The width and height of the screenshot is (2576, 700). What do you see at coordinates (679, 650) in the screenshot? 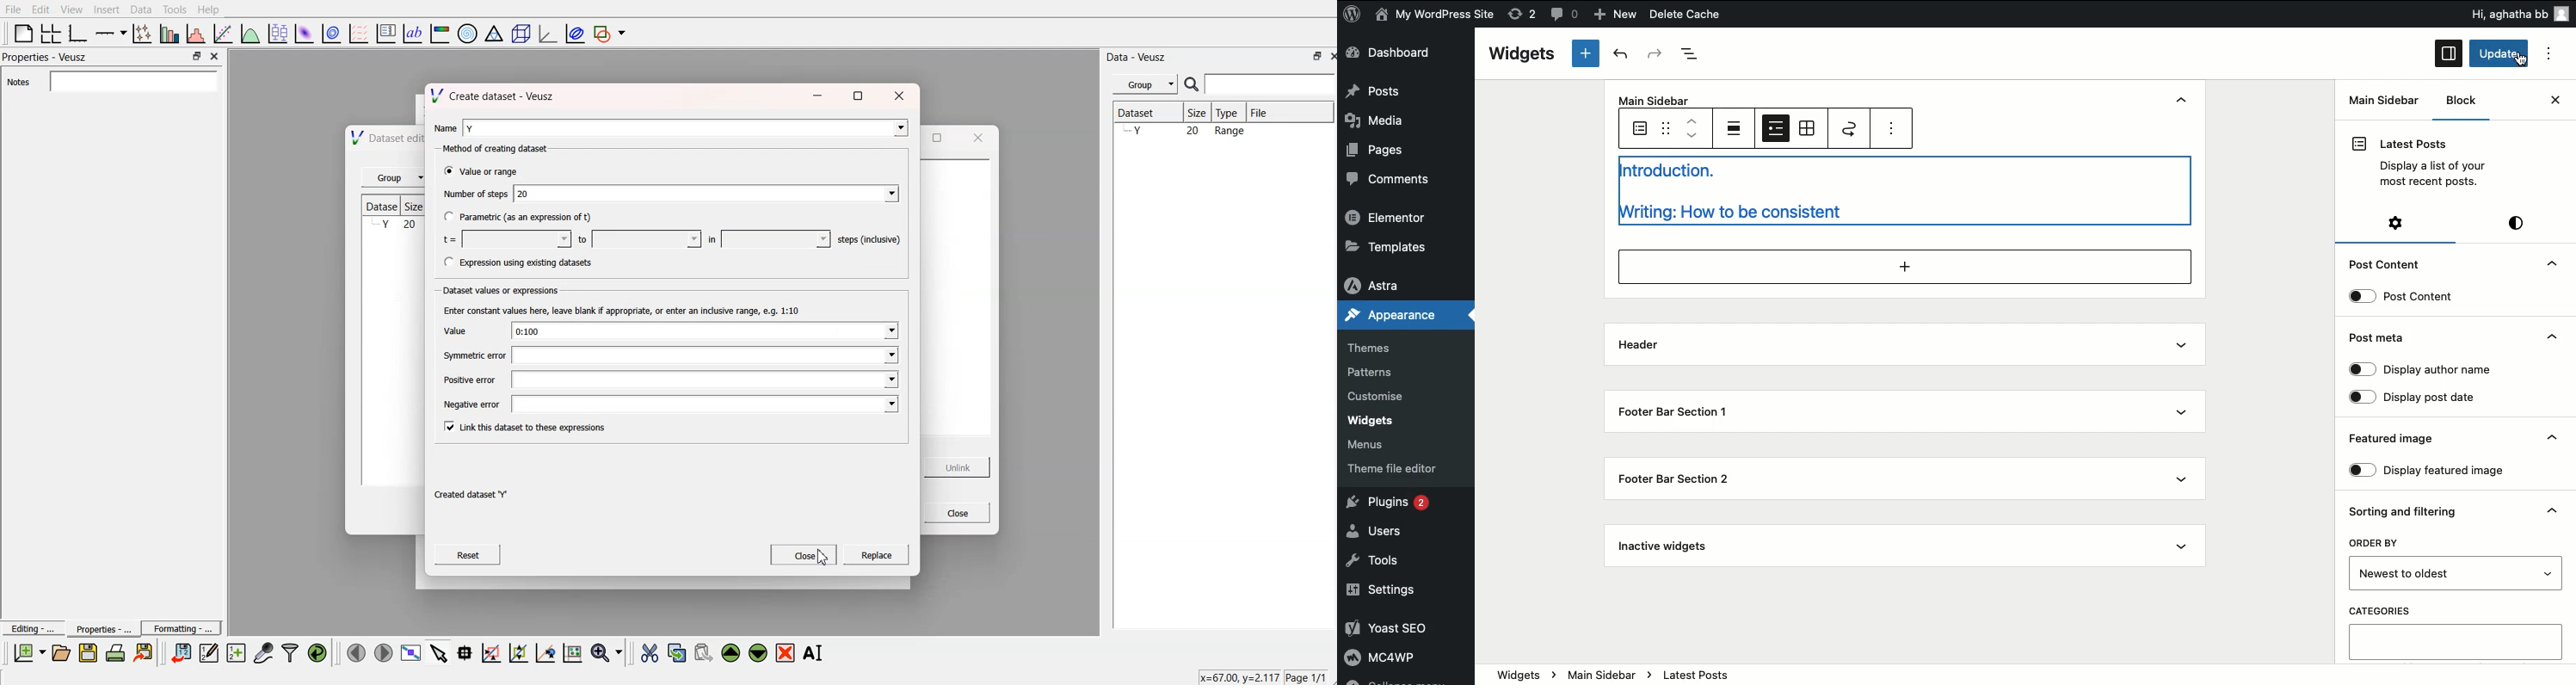
I see `copy` at bounding box center [679, 650].